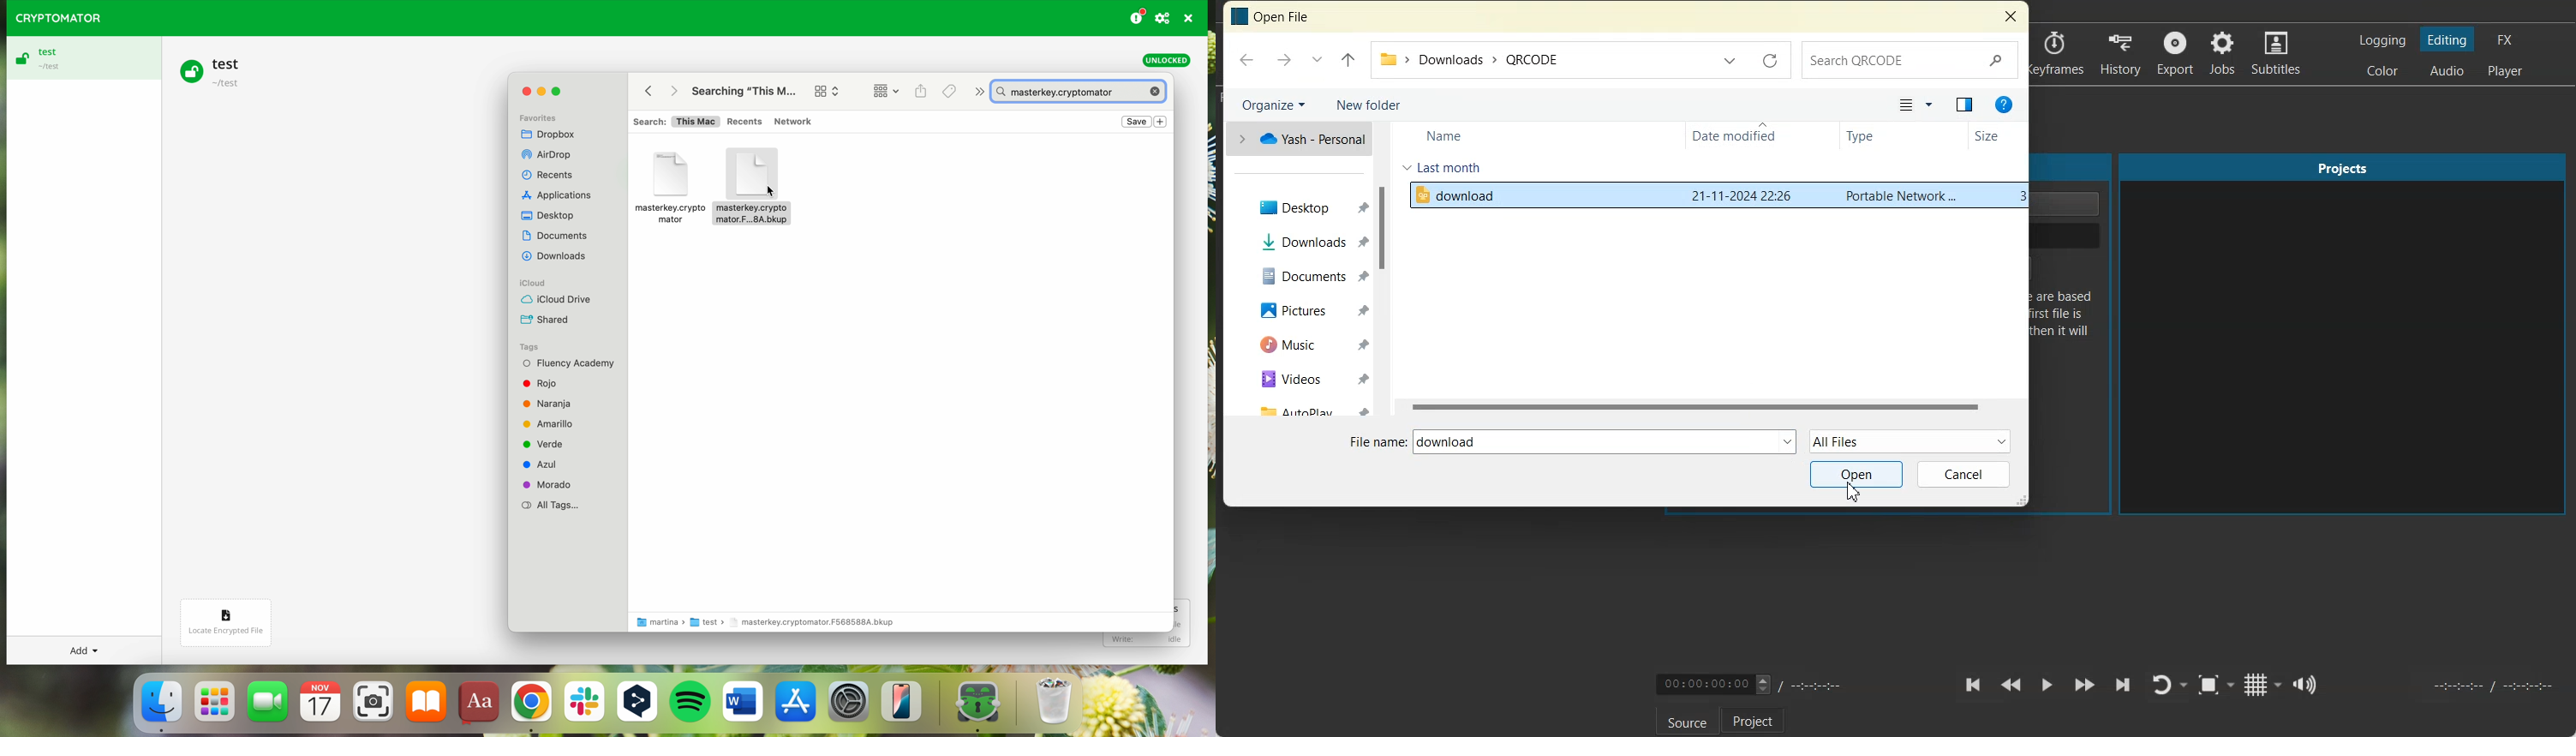 This screenshot has height=756, width=2576. What do you see at coordinates (1166, 60) in the screenshot?
I see `unlocked` at bounding box center [1166, 60].